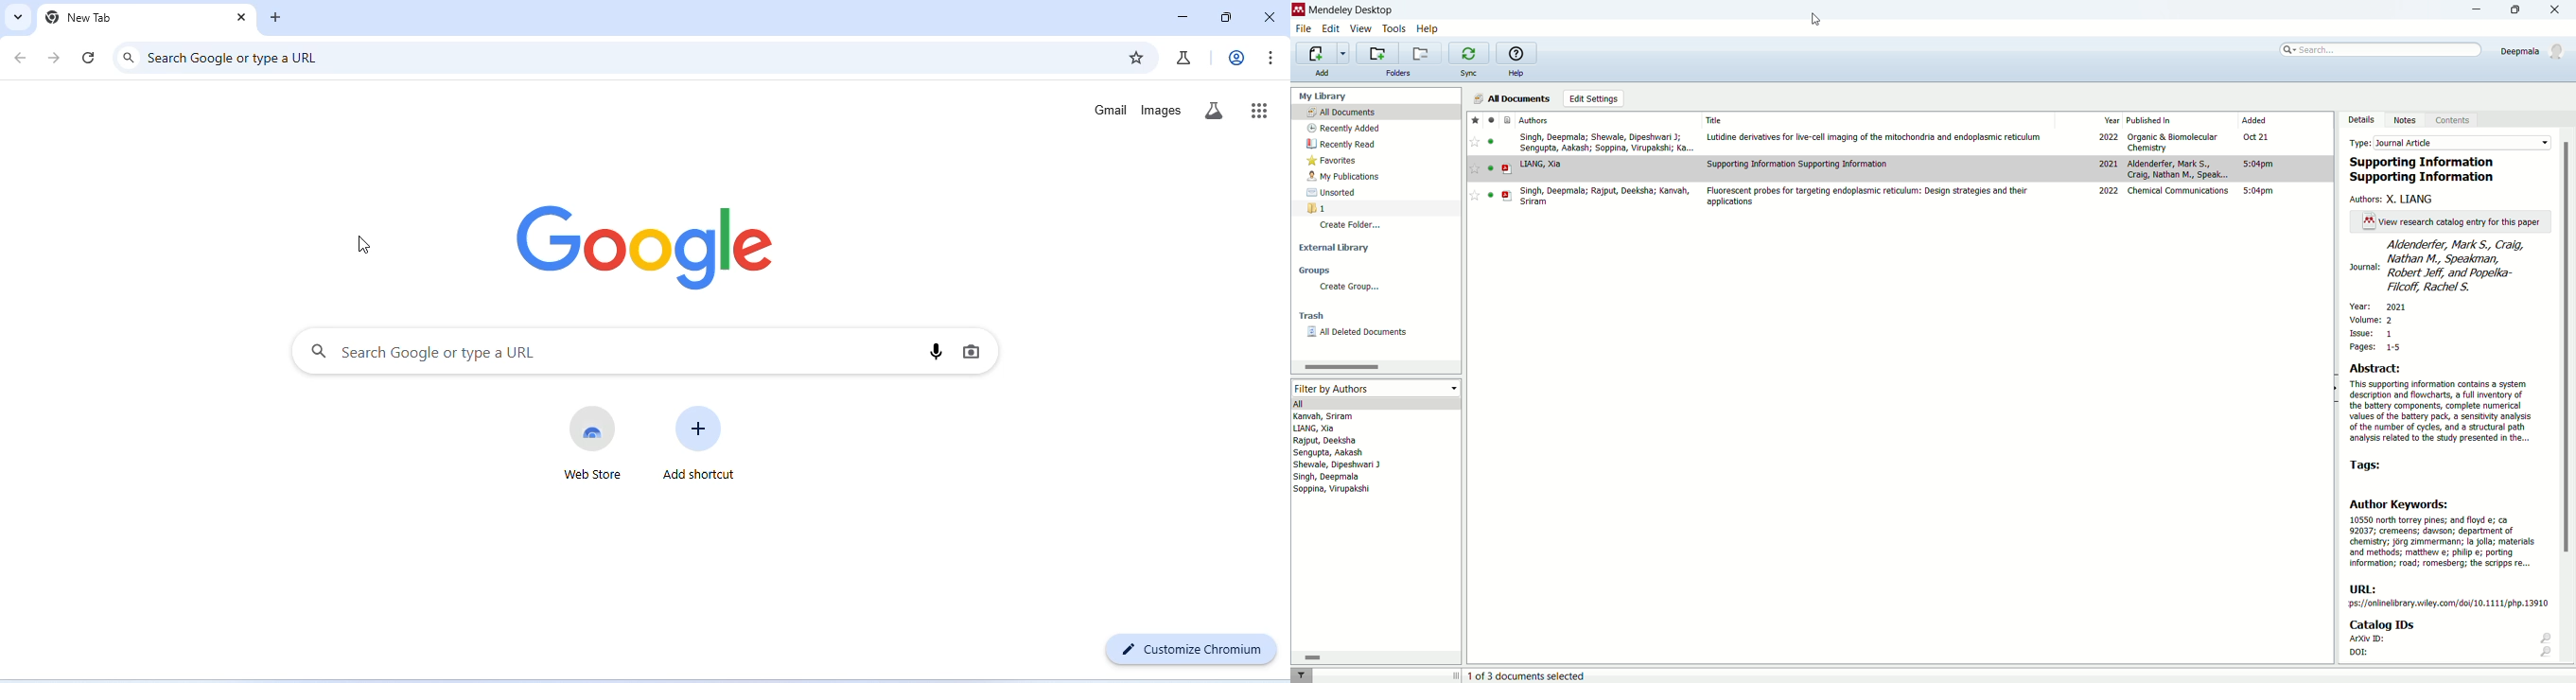 The image size is (2576, 700). I want to click on Abstract:This supporting information contains a system description and flowcharts, a full inventory of the battery components, complete numerical values of the battery pack, a sensitivity analysis of the number of cycles, and a structural path analysis related to the study presented in the..., so click(2441, 403).